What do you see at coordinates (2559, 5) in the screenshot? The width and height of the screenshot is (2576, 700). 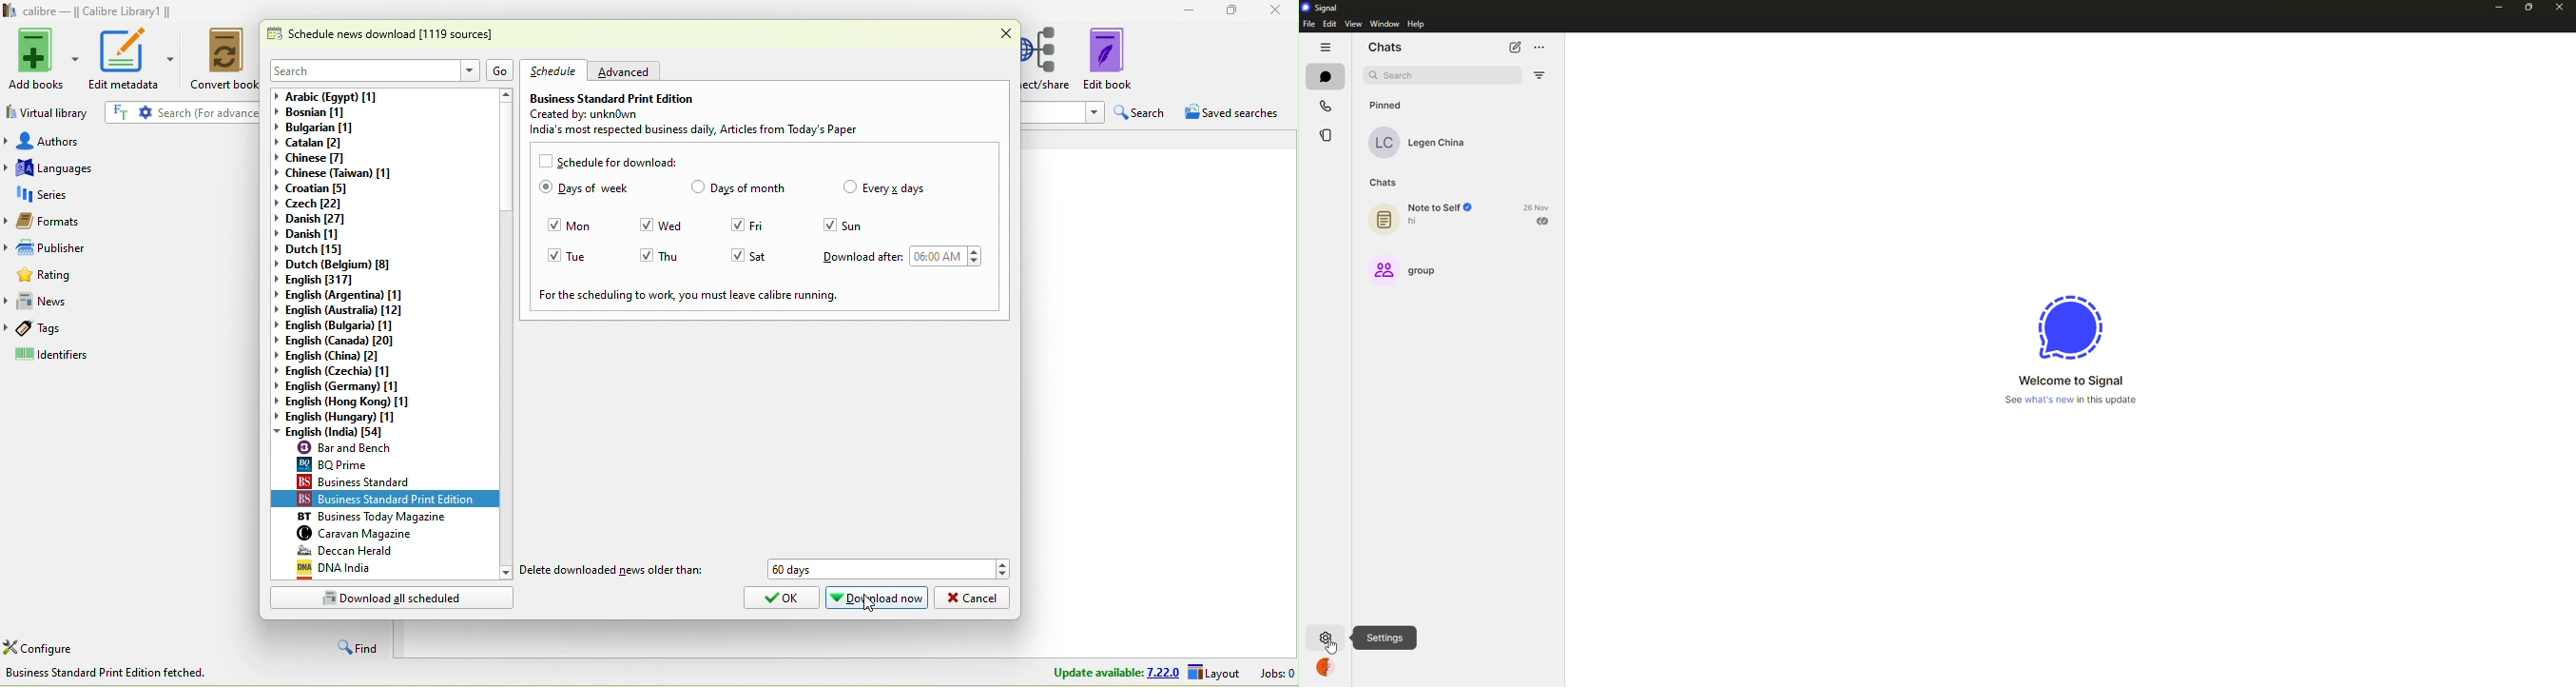 I see `close` at bounding box center [2559, 5].